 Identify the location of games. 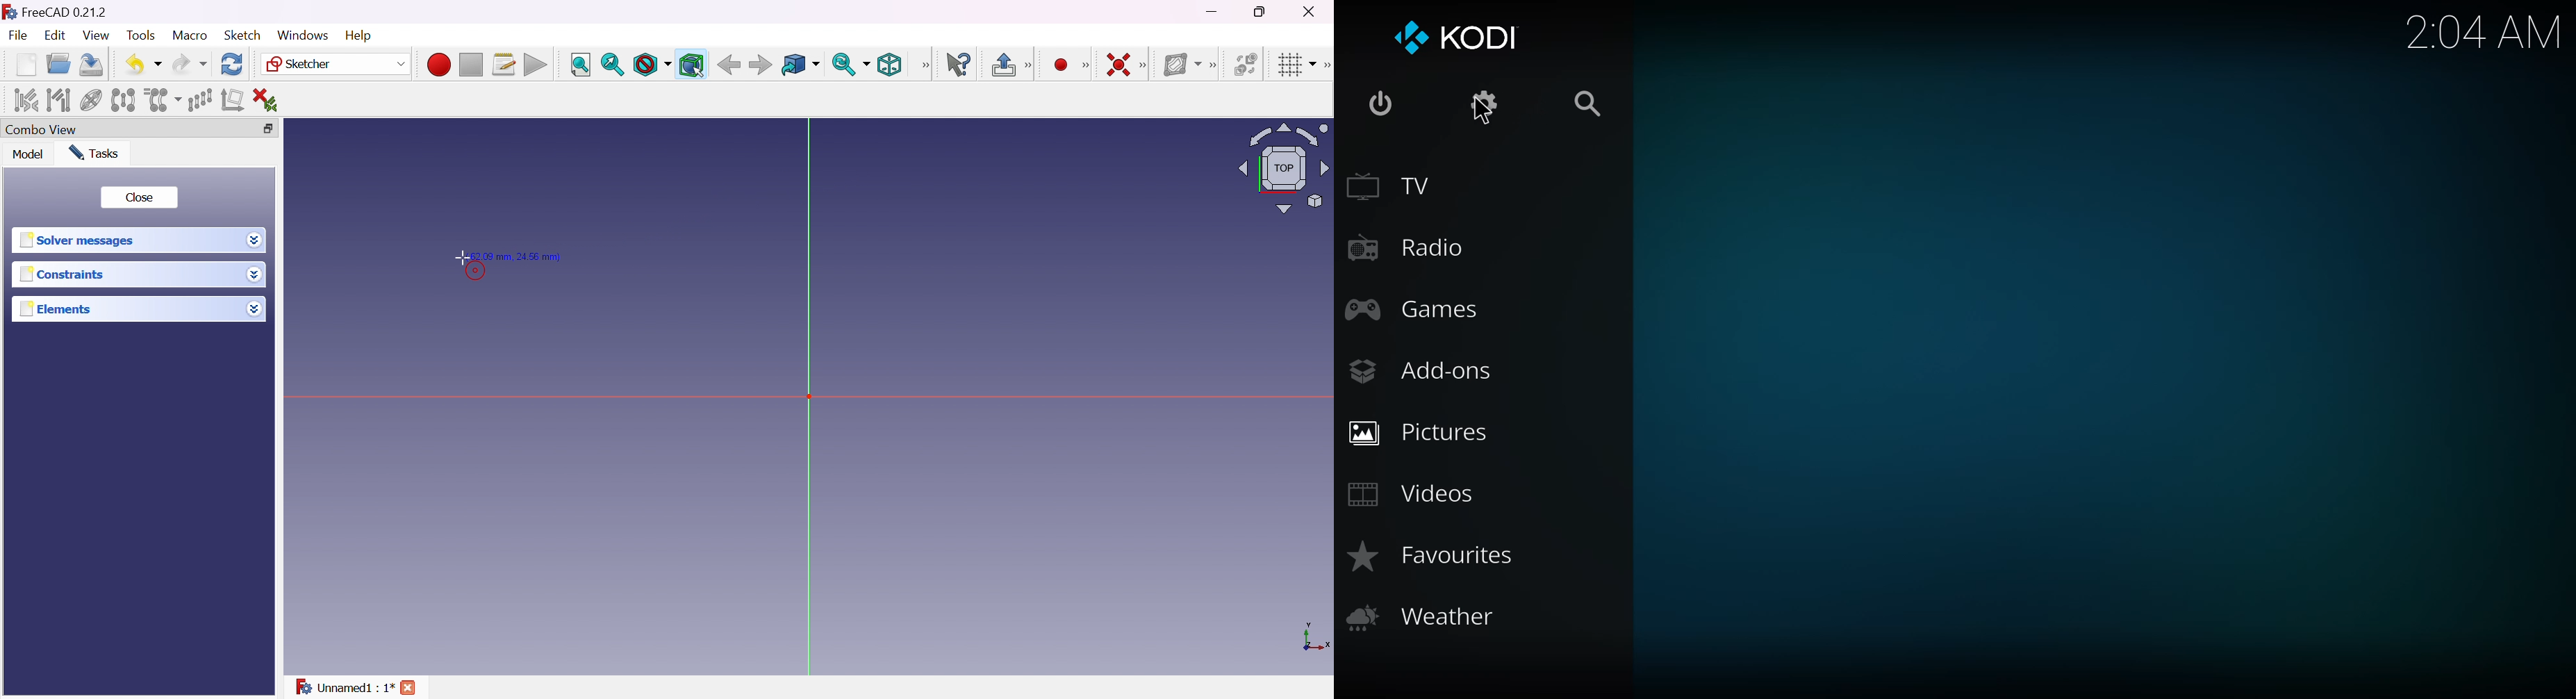
(1421, 313).